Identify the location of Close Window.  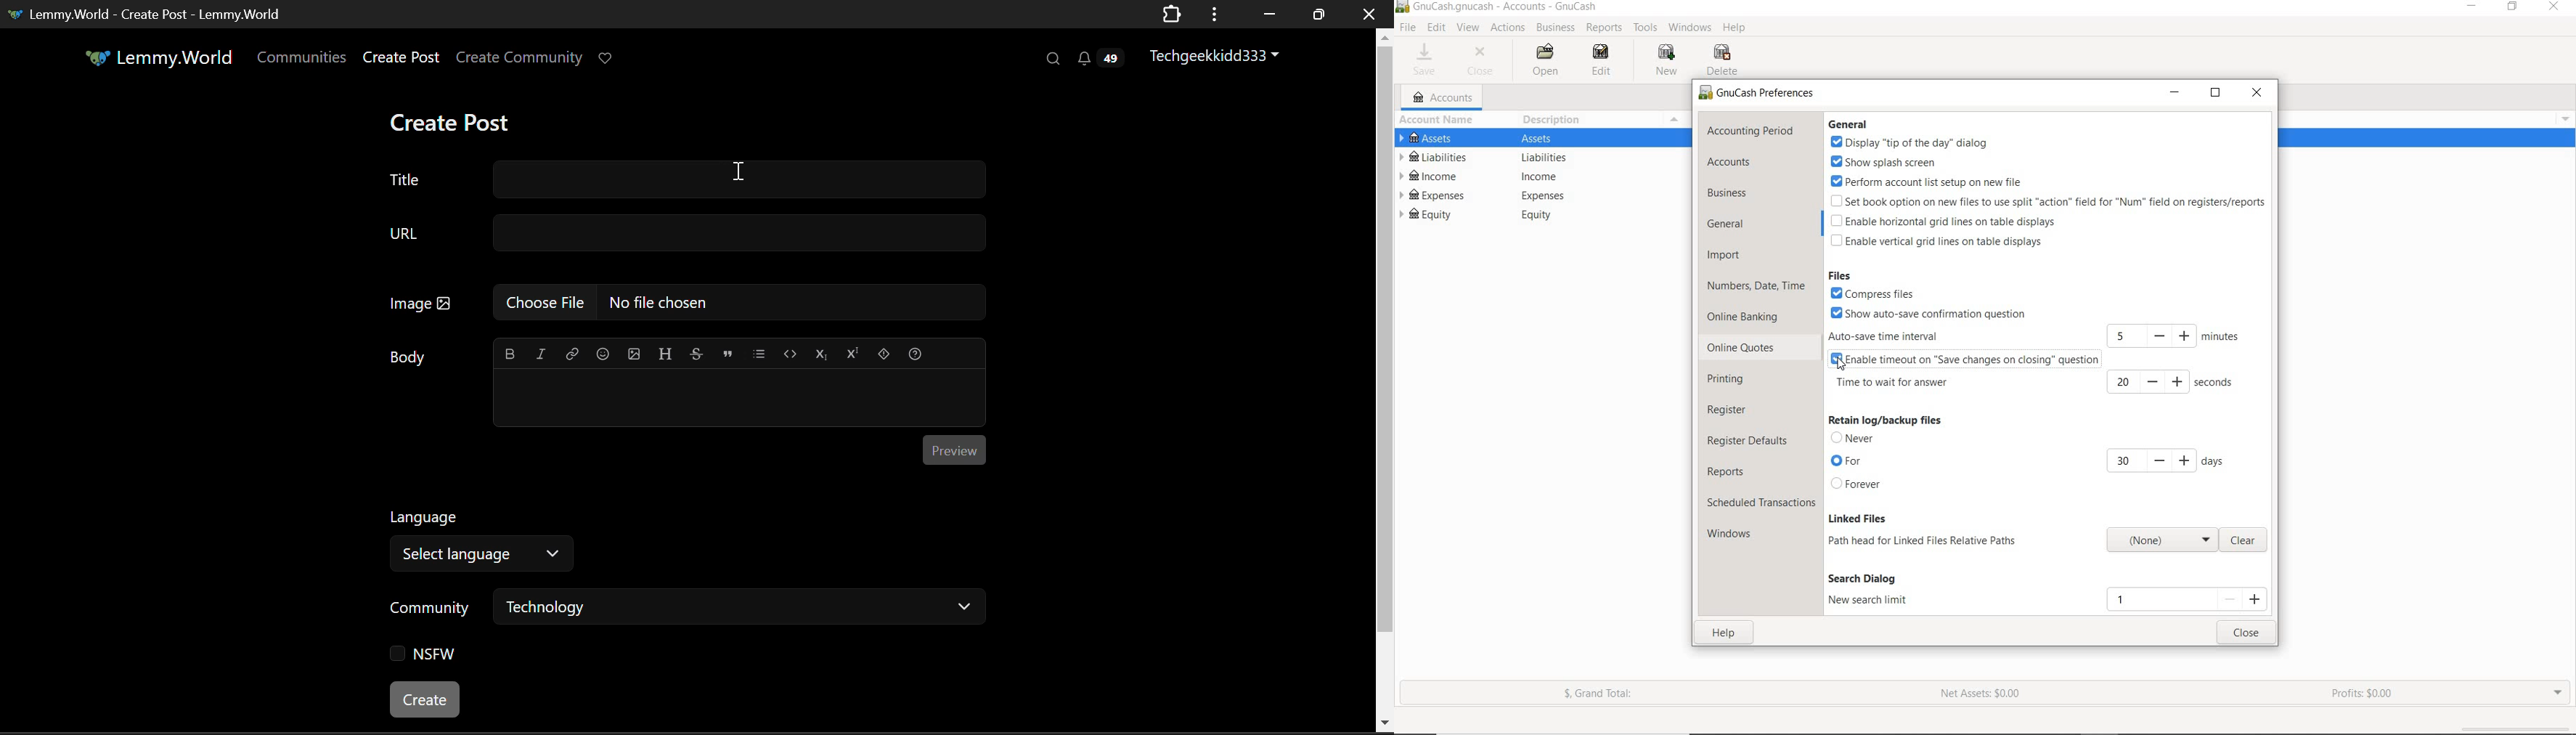
(1371, 13).